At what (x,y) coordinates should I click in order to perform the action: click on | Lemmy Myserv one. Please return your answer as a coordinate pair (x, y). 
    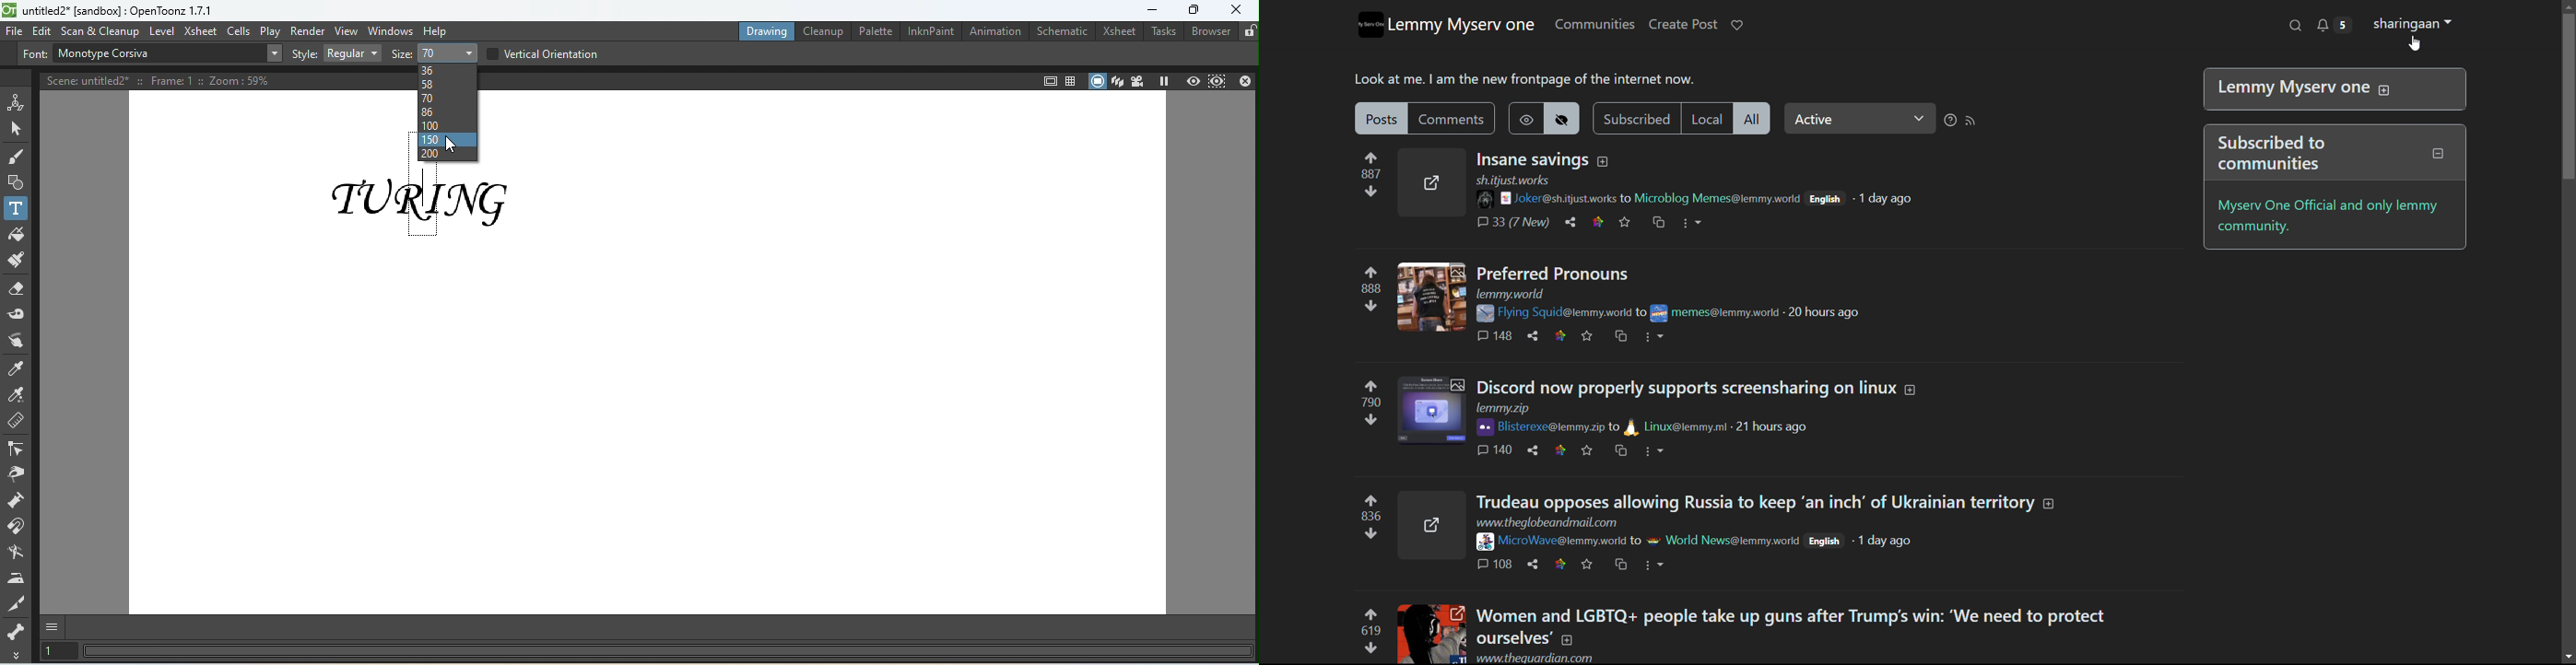
    Looking at the image, I should click on (2291, 87).